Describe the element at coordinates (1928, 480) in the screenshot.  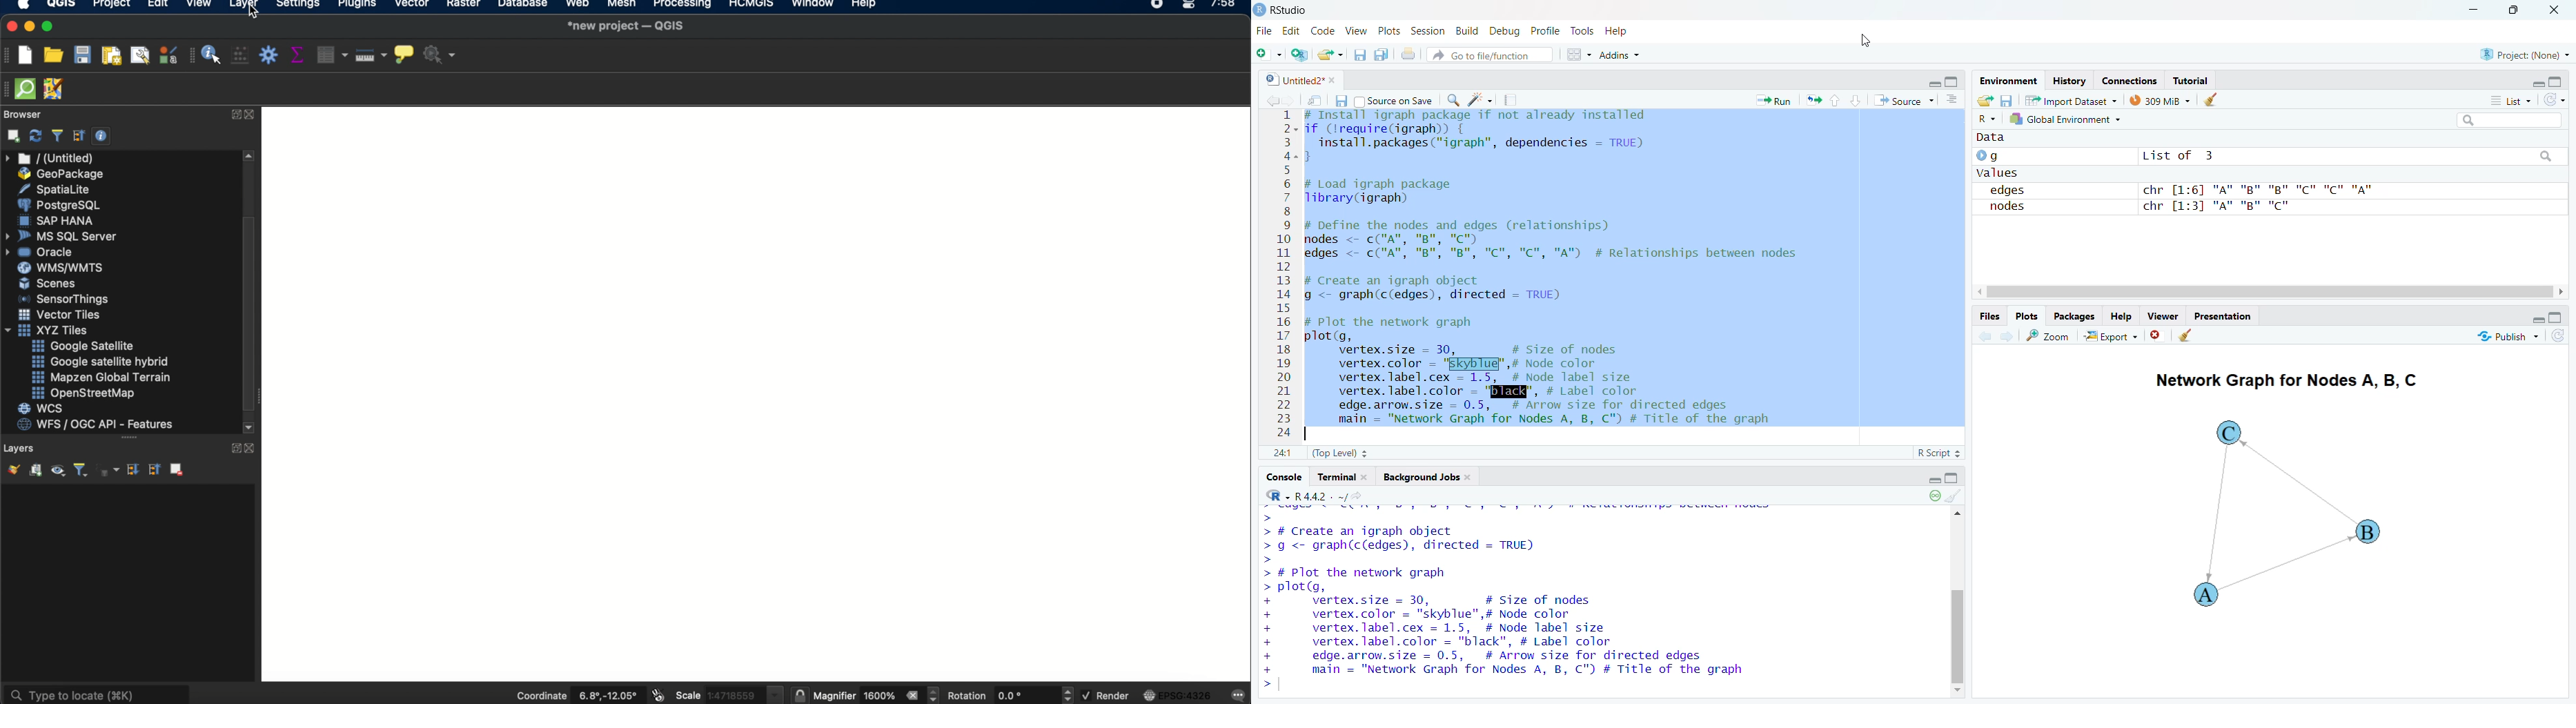
I see `minimise` at that location.